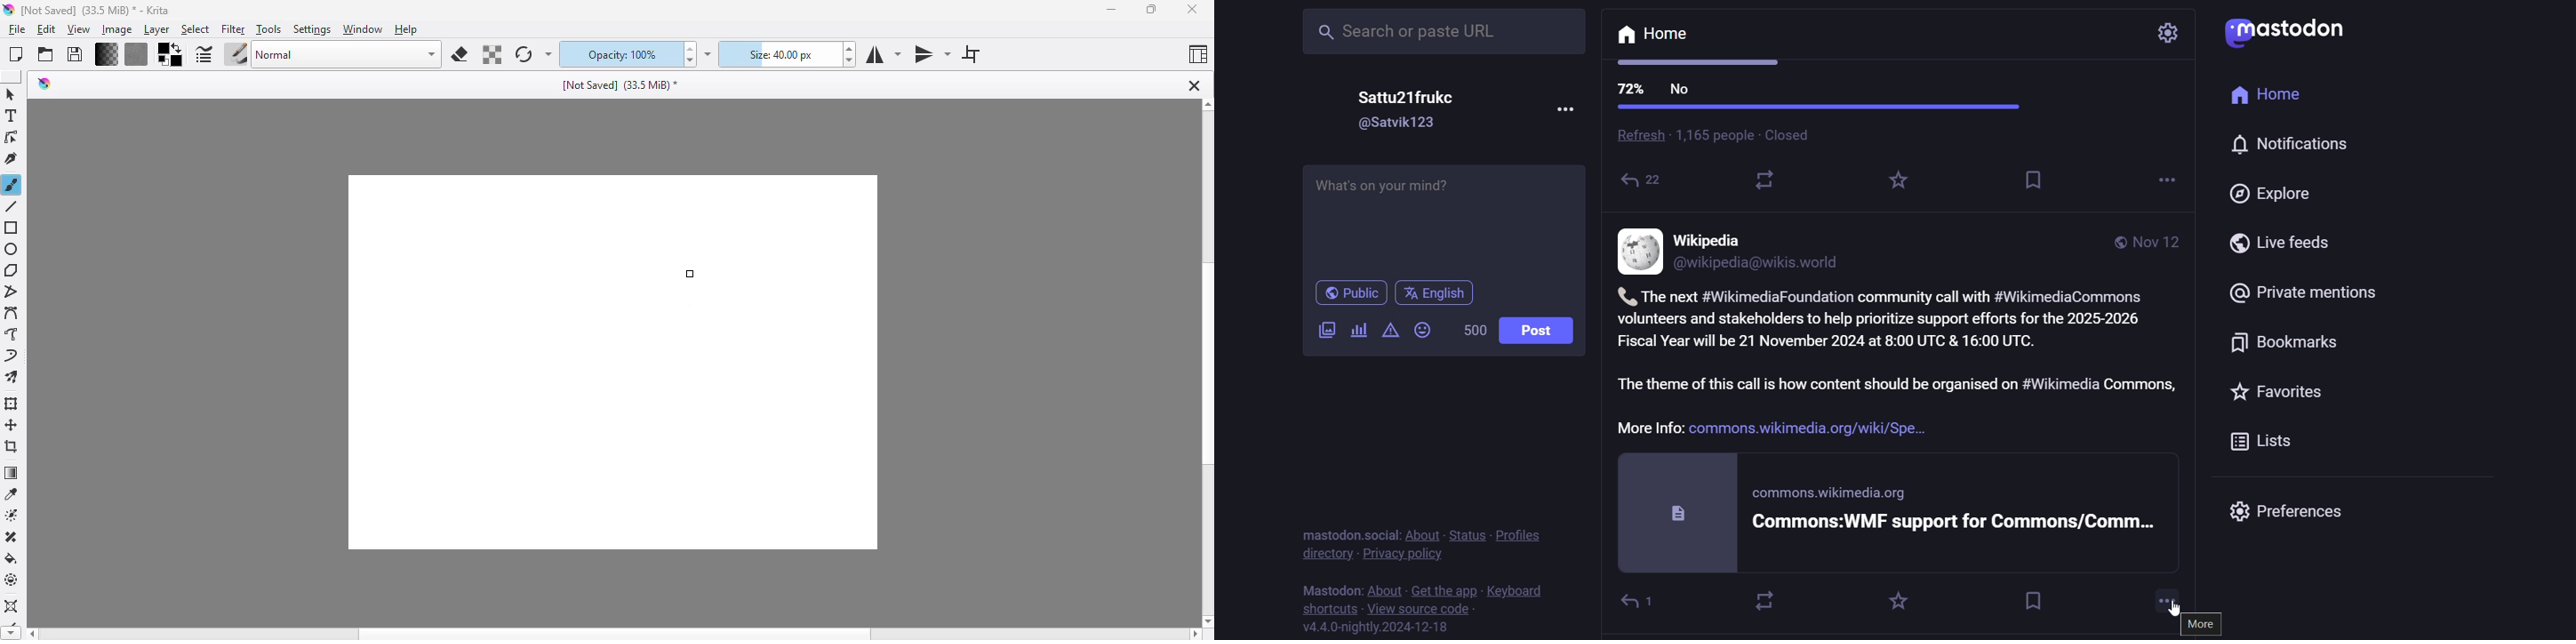 The width and height of the screenshot is (2576, 644). I want to click on content warning, so click(1388, 331).